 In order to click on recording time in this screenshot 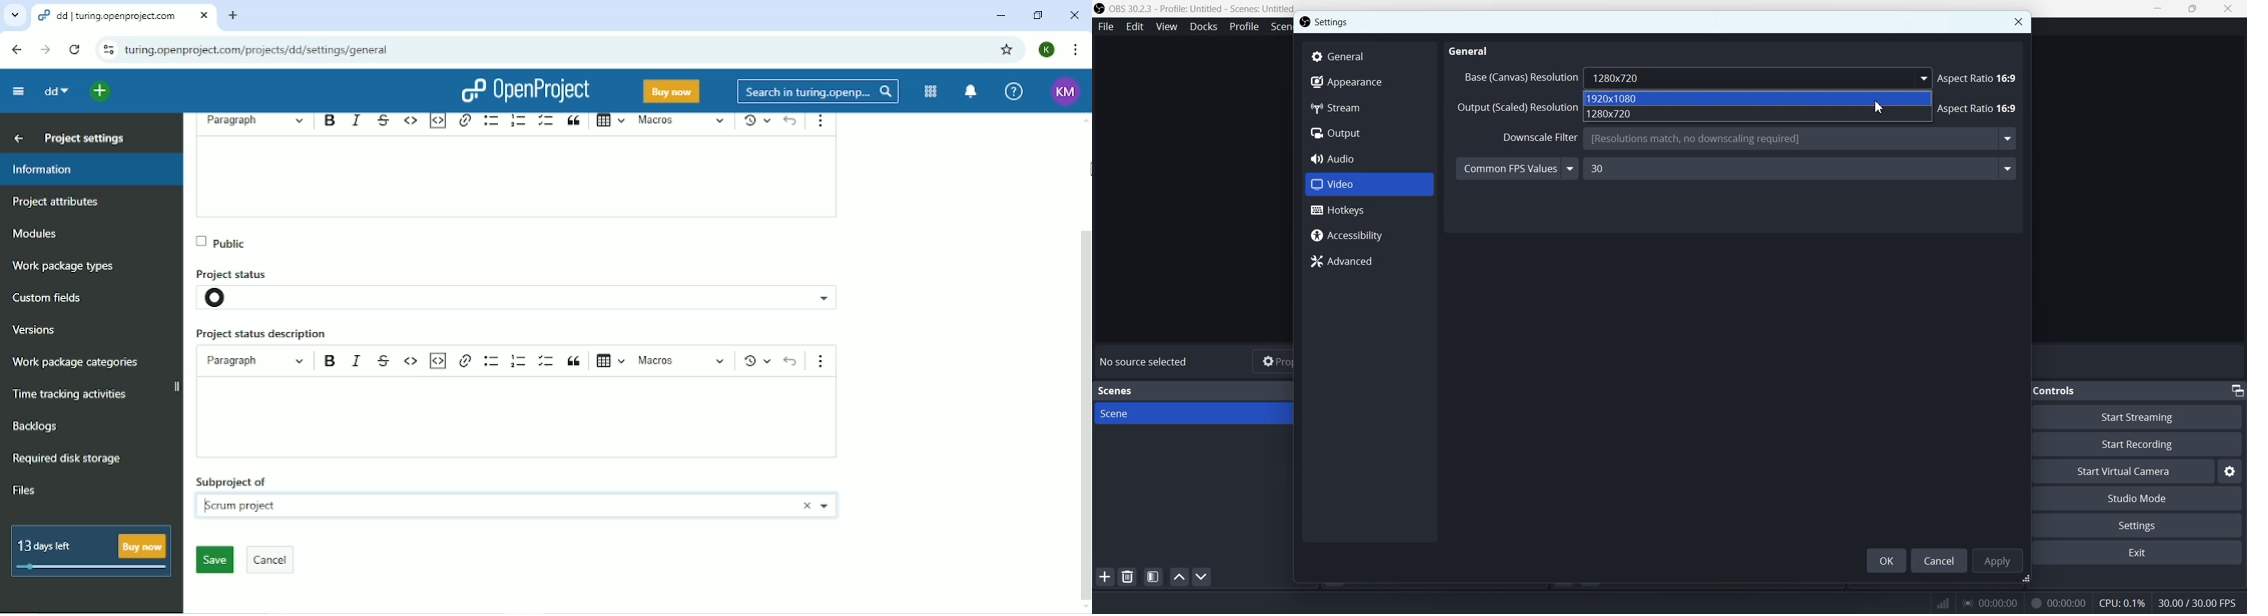, I will do `click(2056, 603)`.